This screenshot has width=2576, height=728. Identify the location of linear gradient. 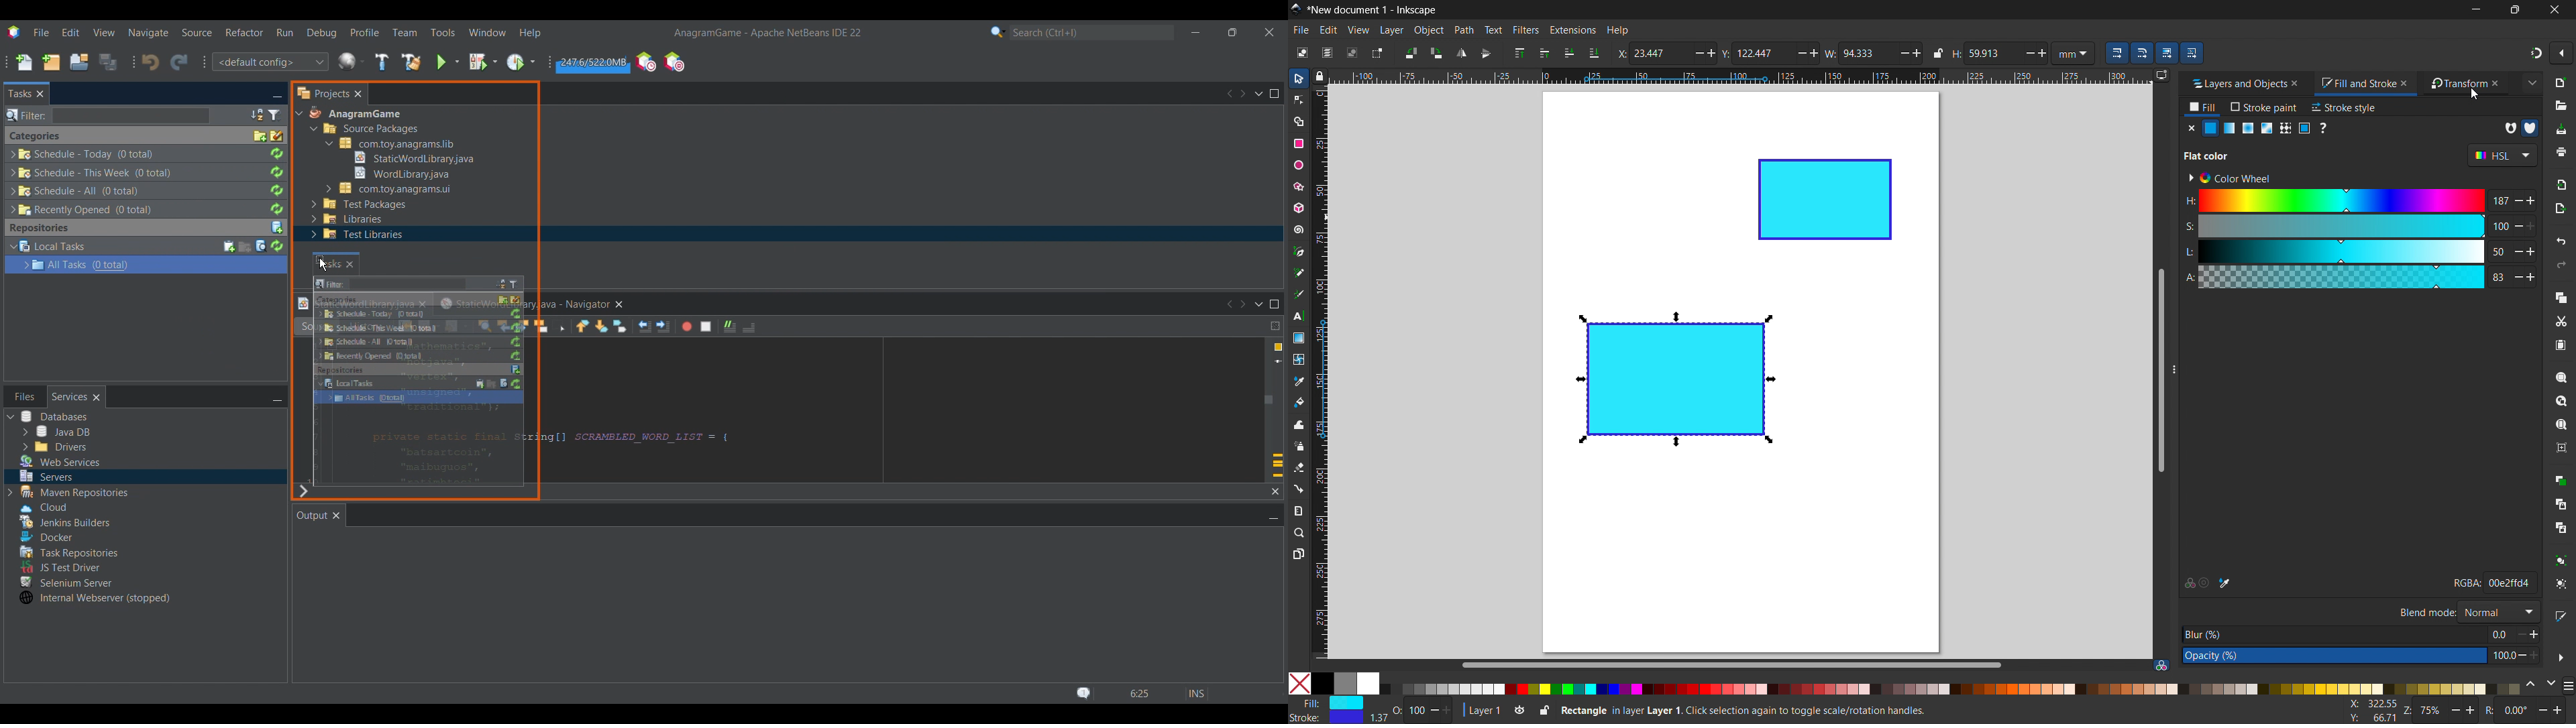
(2230, 128).